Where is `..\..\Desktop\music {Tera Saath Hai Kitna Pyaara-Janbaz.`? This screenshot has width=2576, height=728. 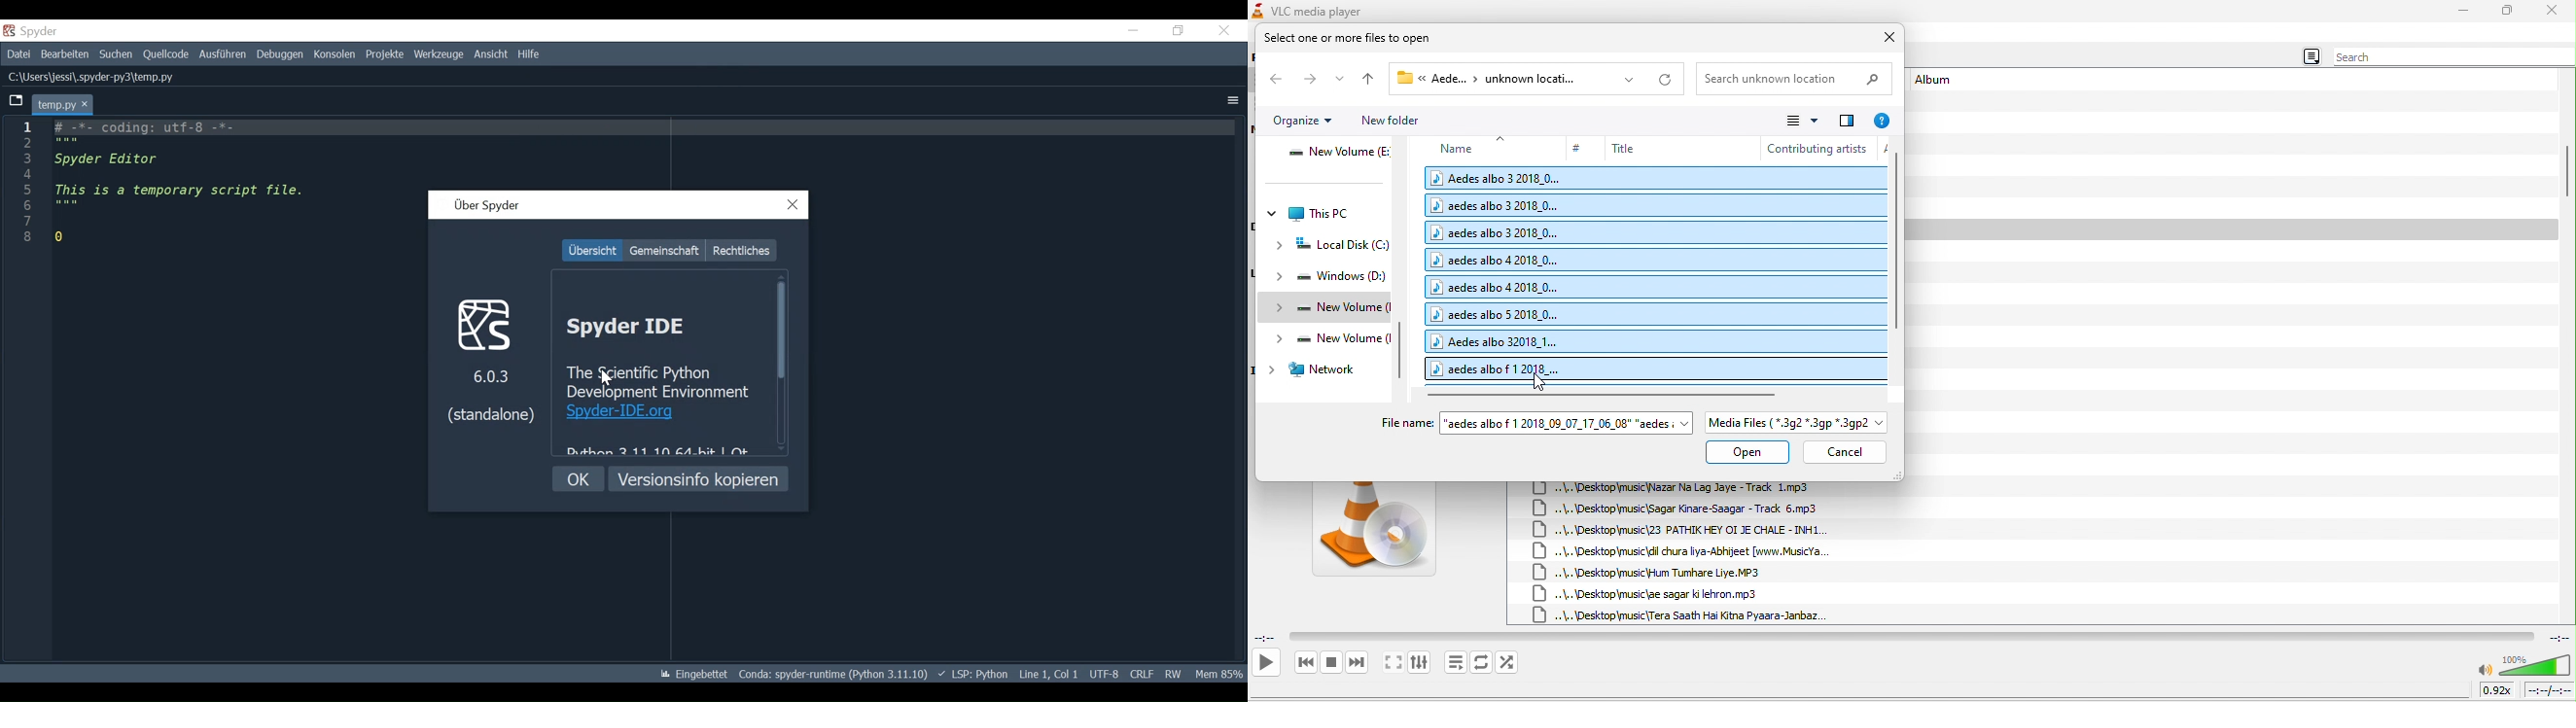 ..\..\Desktop\music {Tera Saath Hai Kitna Pyaara-Janbaz. is located at coordinates (1680, 614).